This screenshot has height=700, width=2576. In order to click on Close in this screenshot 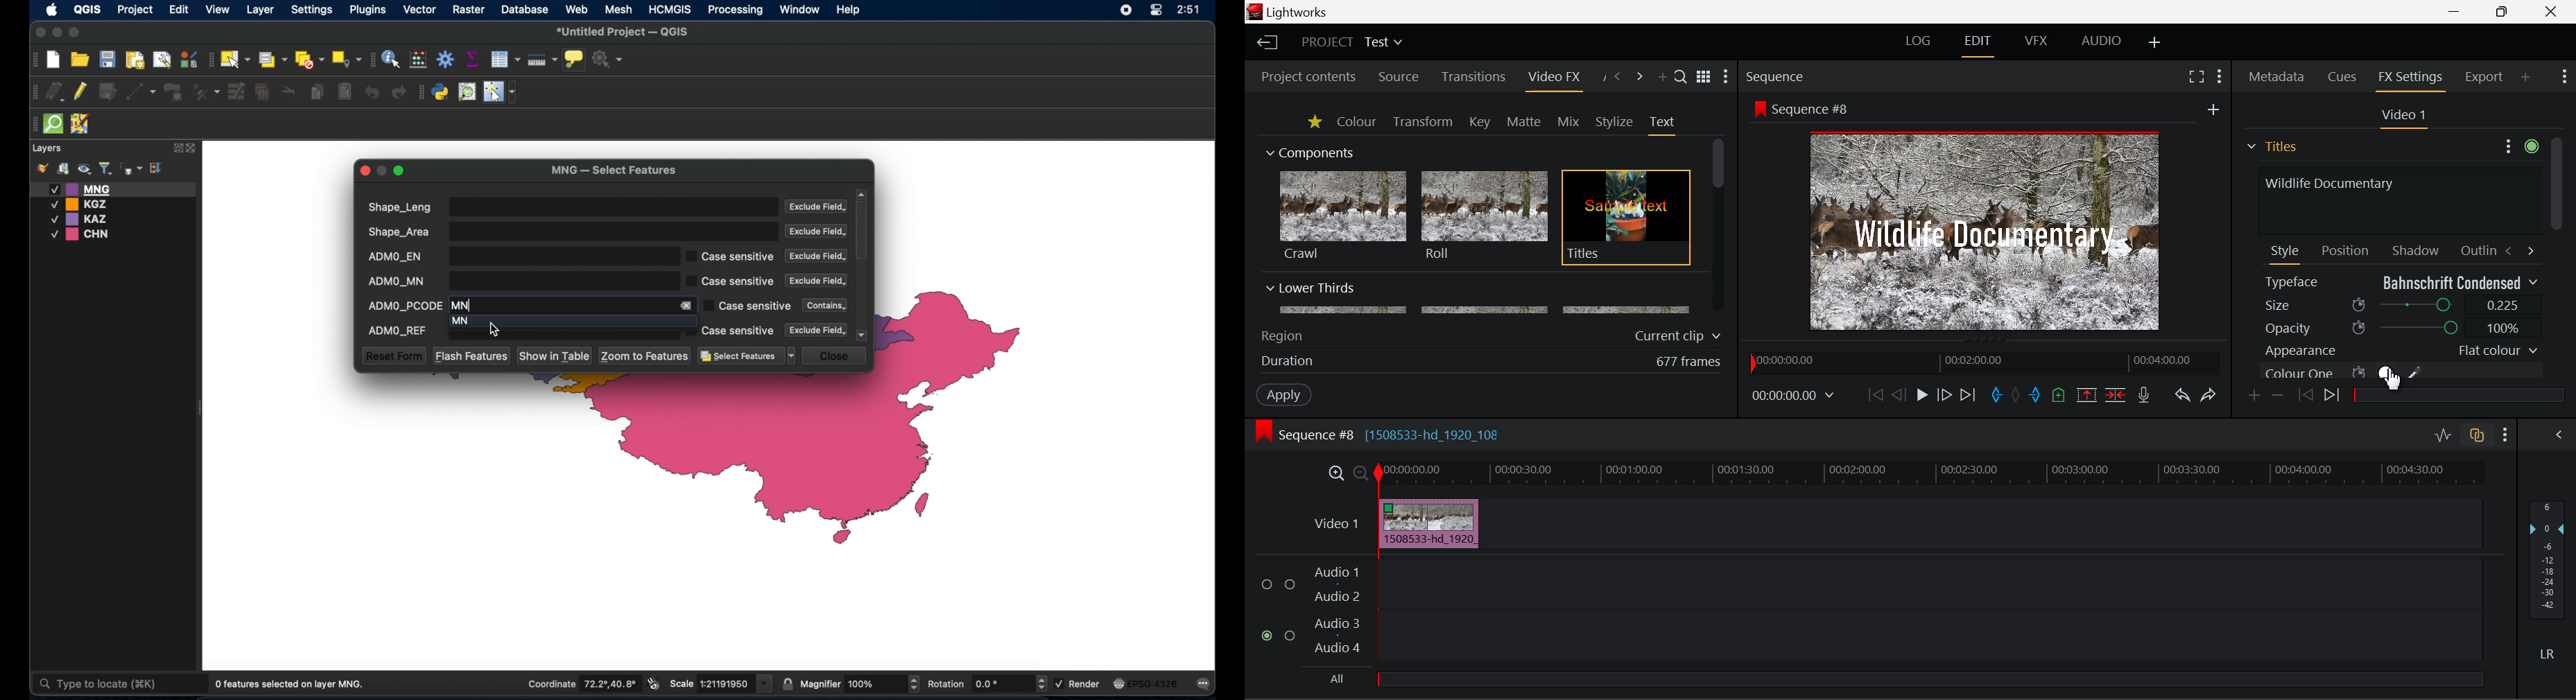, I will do `click(2552, 10)`.